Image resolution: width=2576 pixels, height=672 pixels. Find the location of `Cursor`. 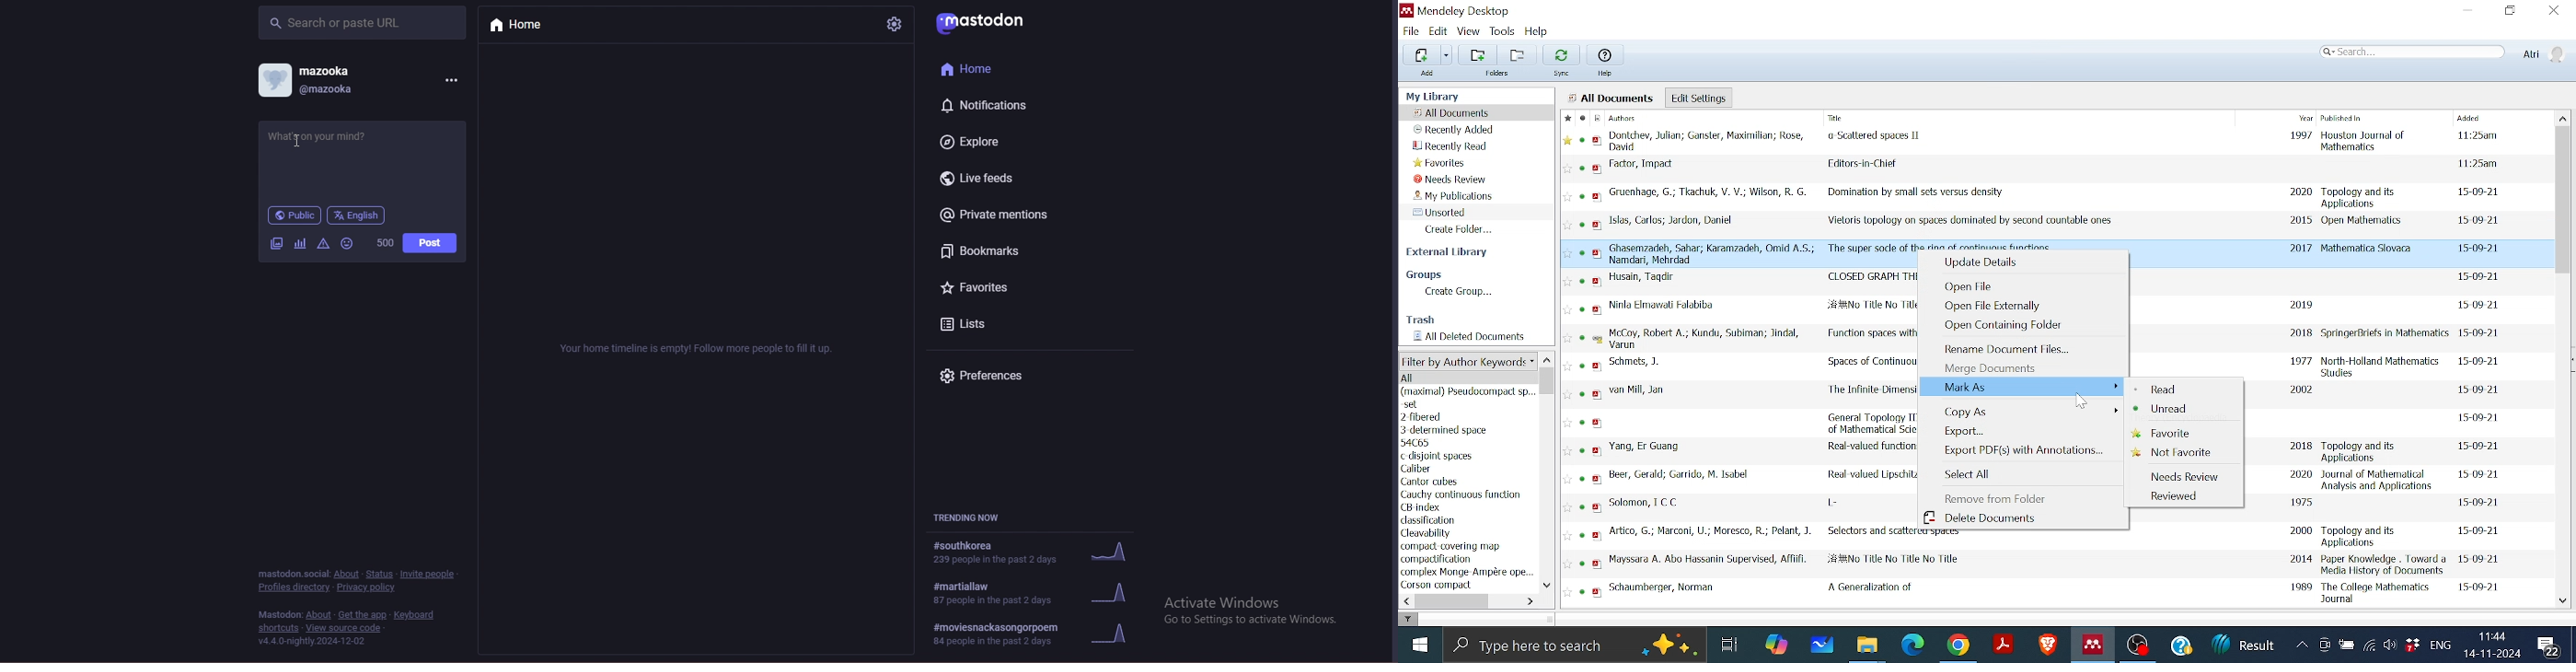

Cursor is located at coordinates (295, 144).